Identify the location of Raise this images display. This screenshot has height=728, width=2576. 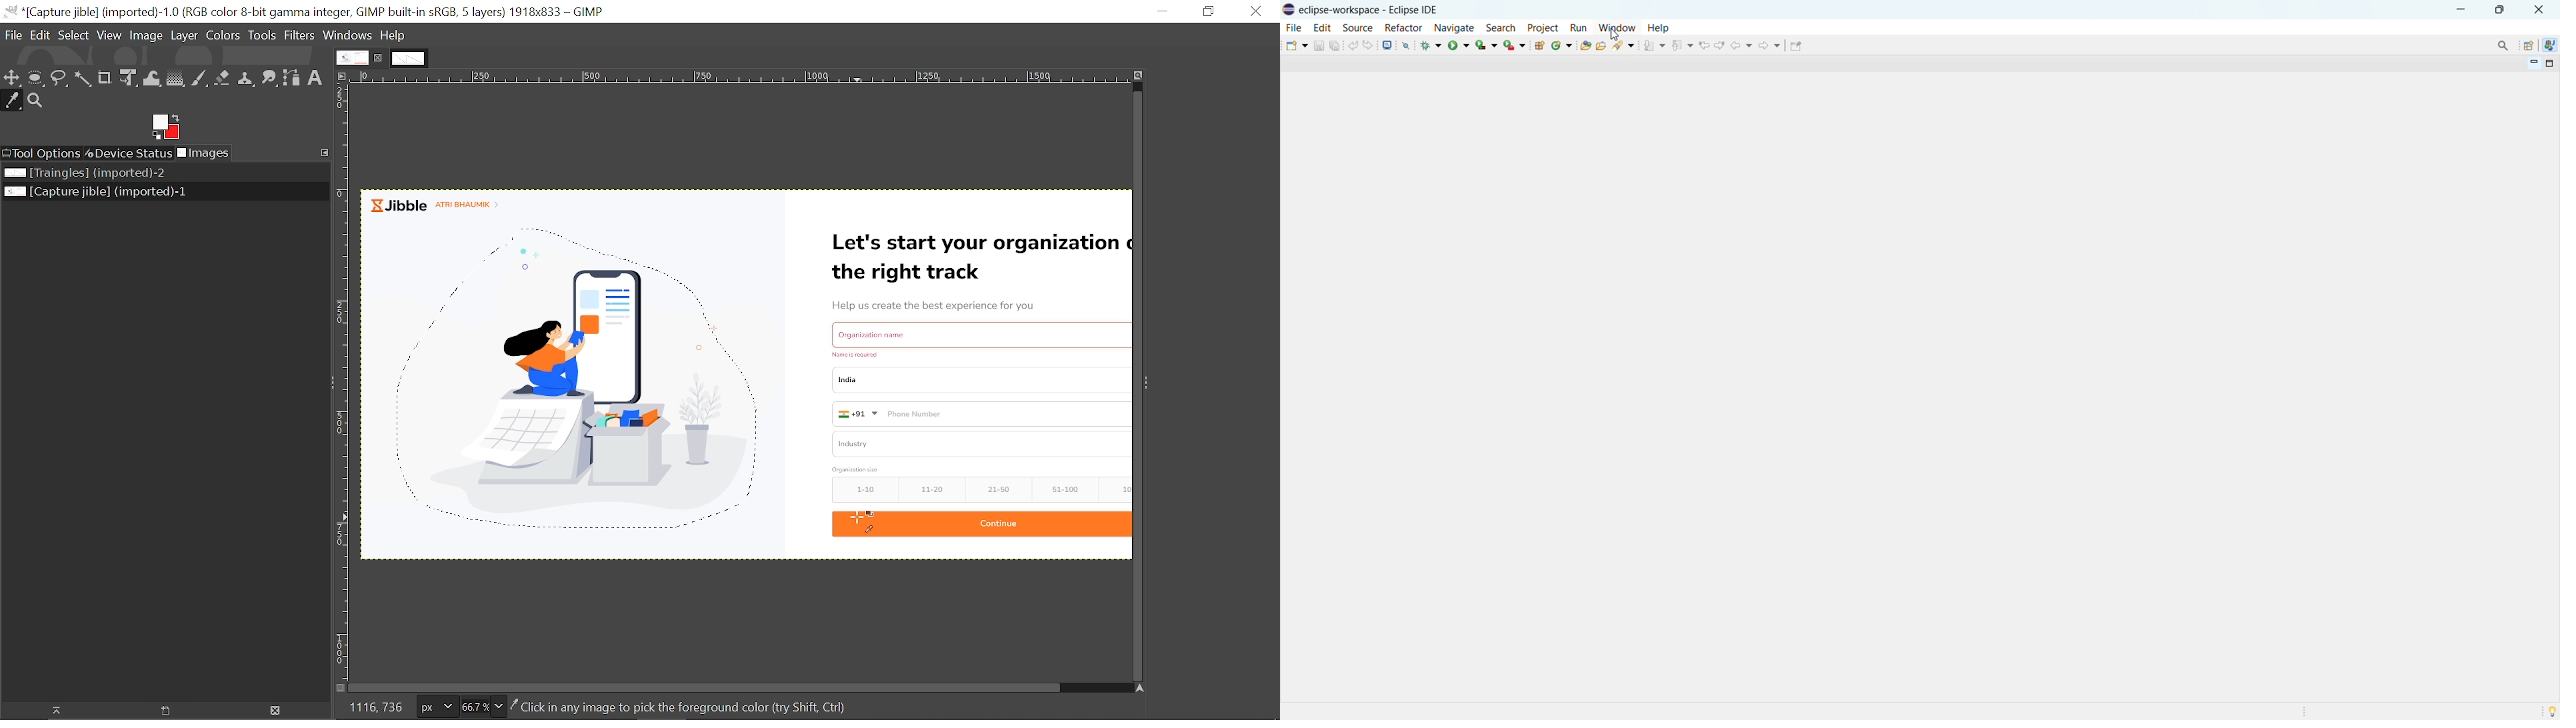
(49, 711).